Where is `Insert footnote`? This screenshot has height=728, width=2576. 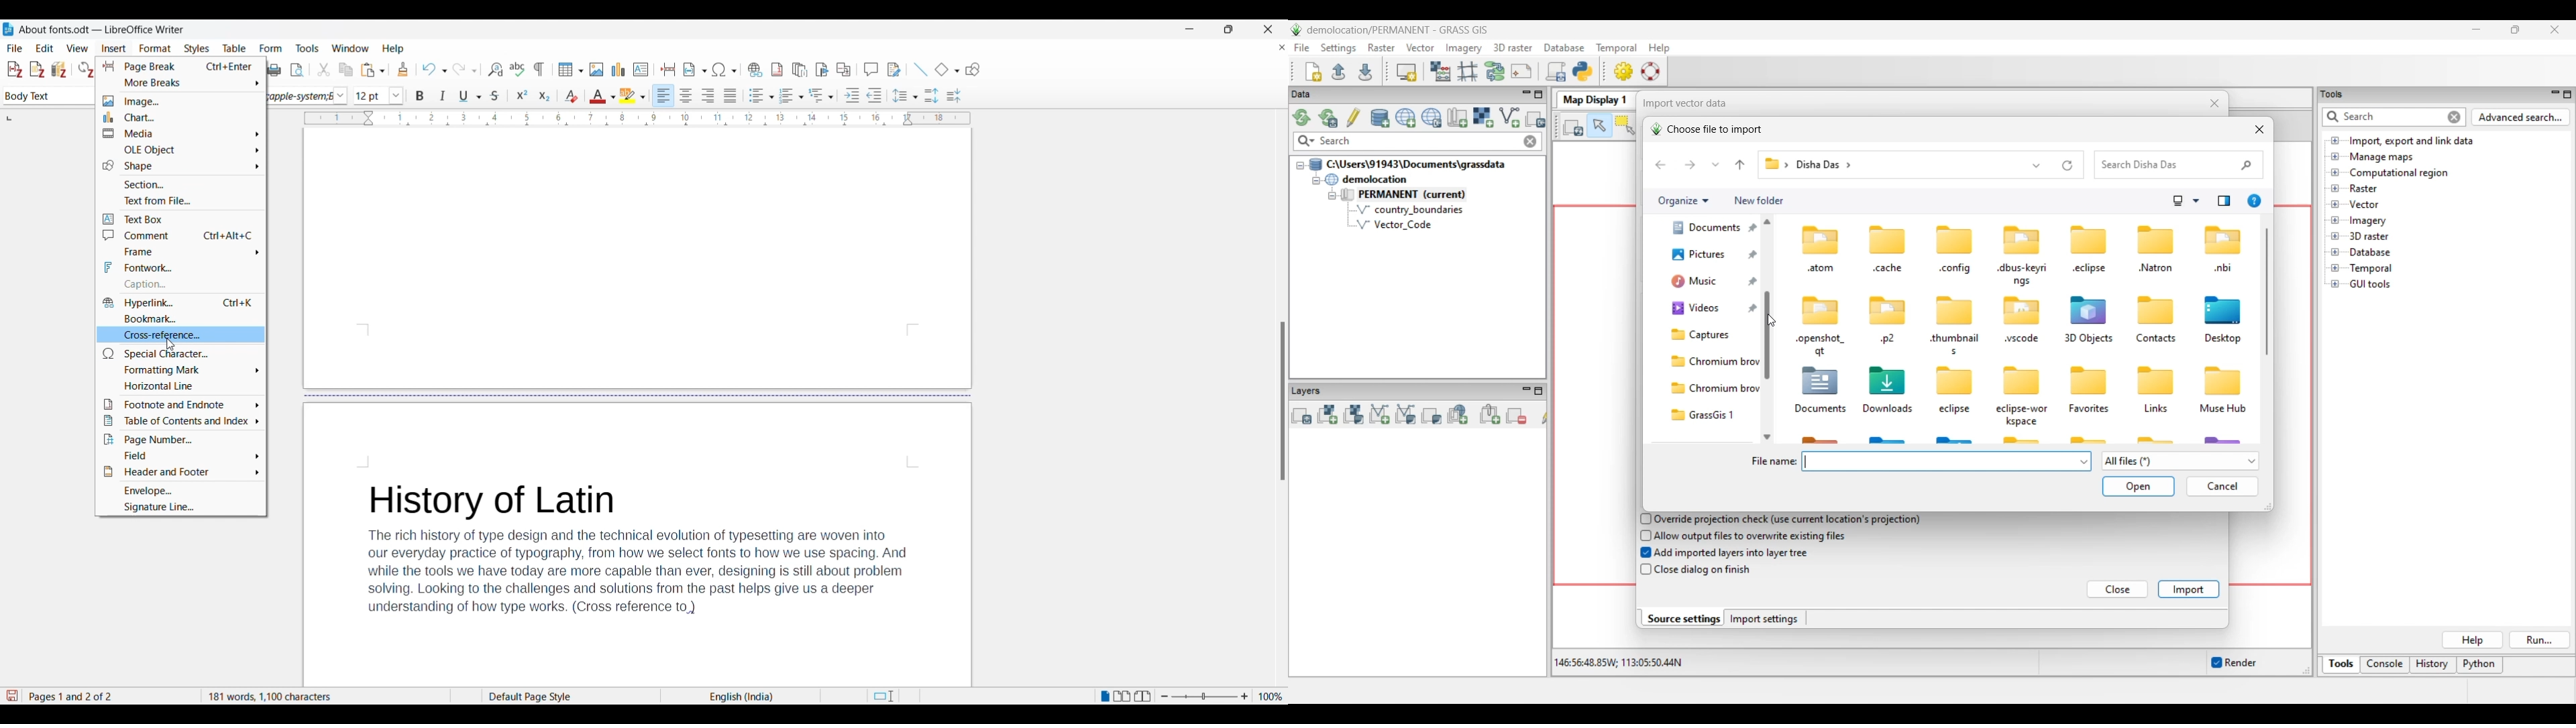
Insert footnote is located at coordinates (776, 70).